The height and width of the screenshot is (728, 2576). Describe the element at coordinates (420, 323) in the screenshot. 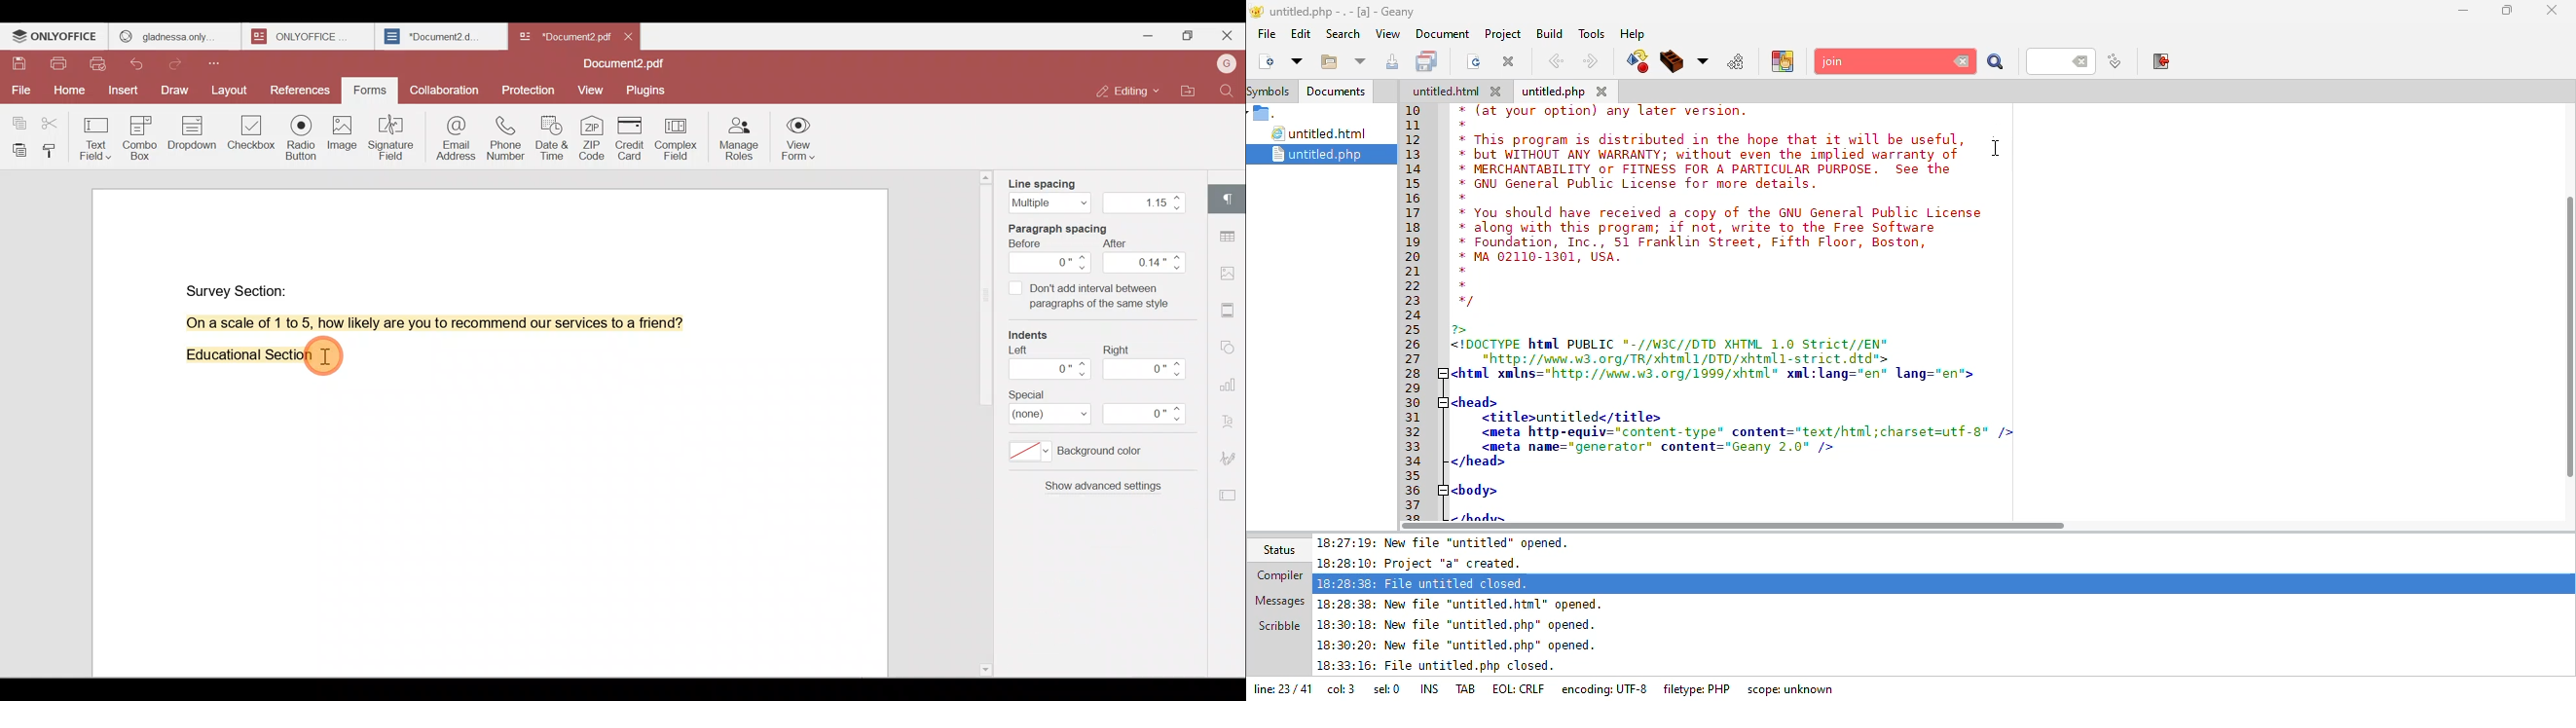

I see `On a scale of 1 to 5, how likely are you to recommend our services to a friend?` at that location.